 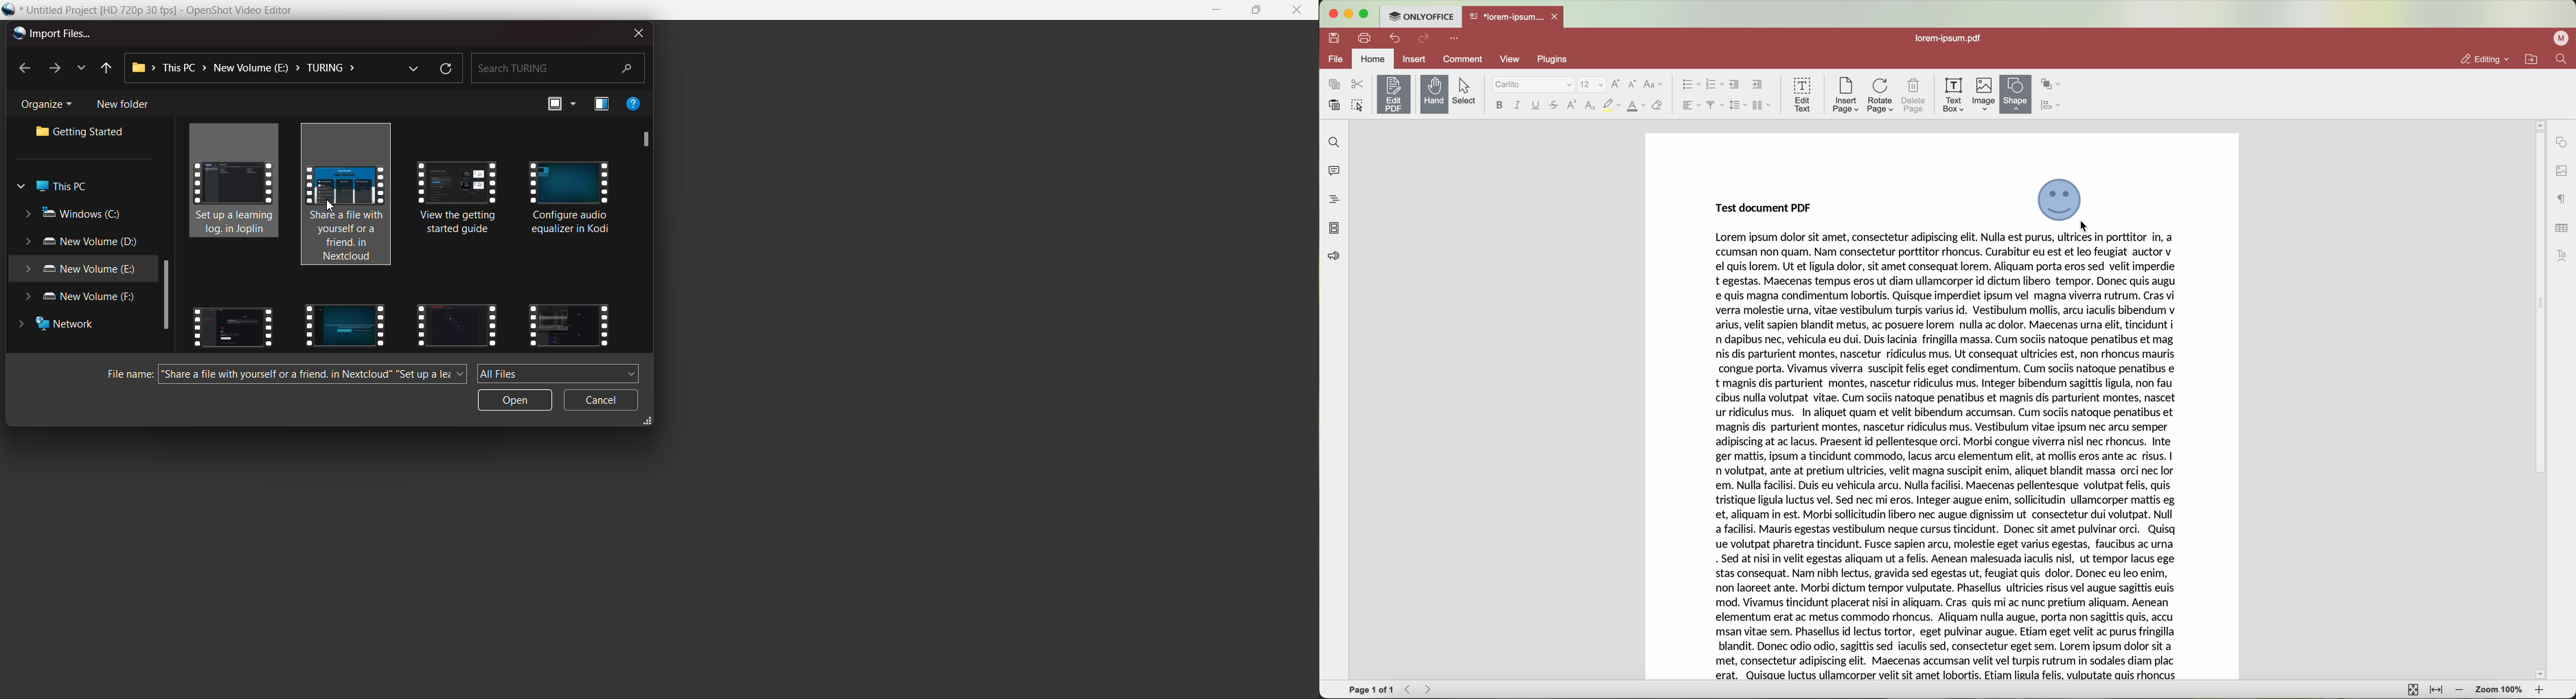 What do you see at coordinates (1218, 10) in the screenshot?
I see `minimise` at bounding box center [1218, 10].